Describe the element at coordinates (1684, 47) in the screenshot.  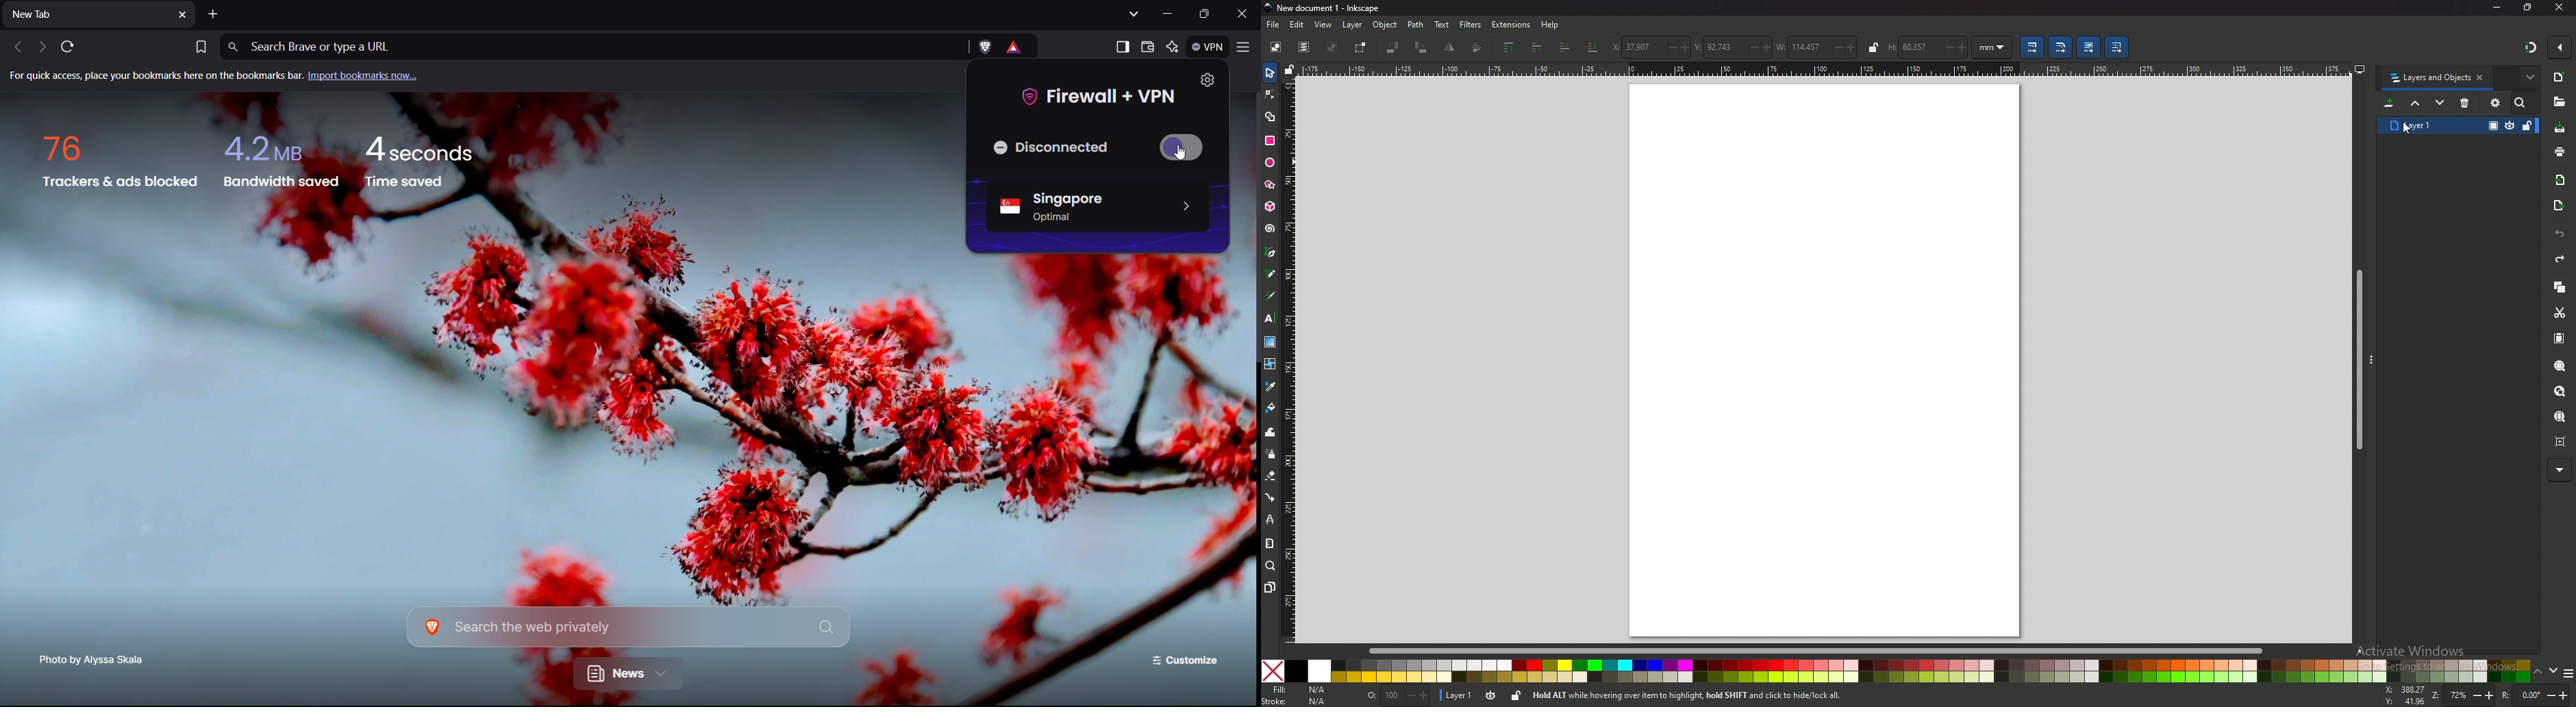
I see `increase` at that location.